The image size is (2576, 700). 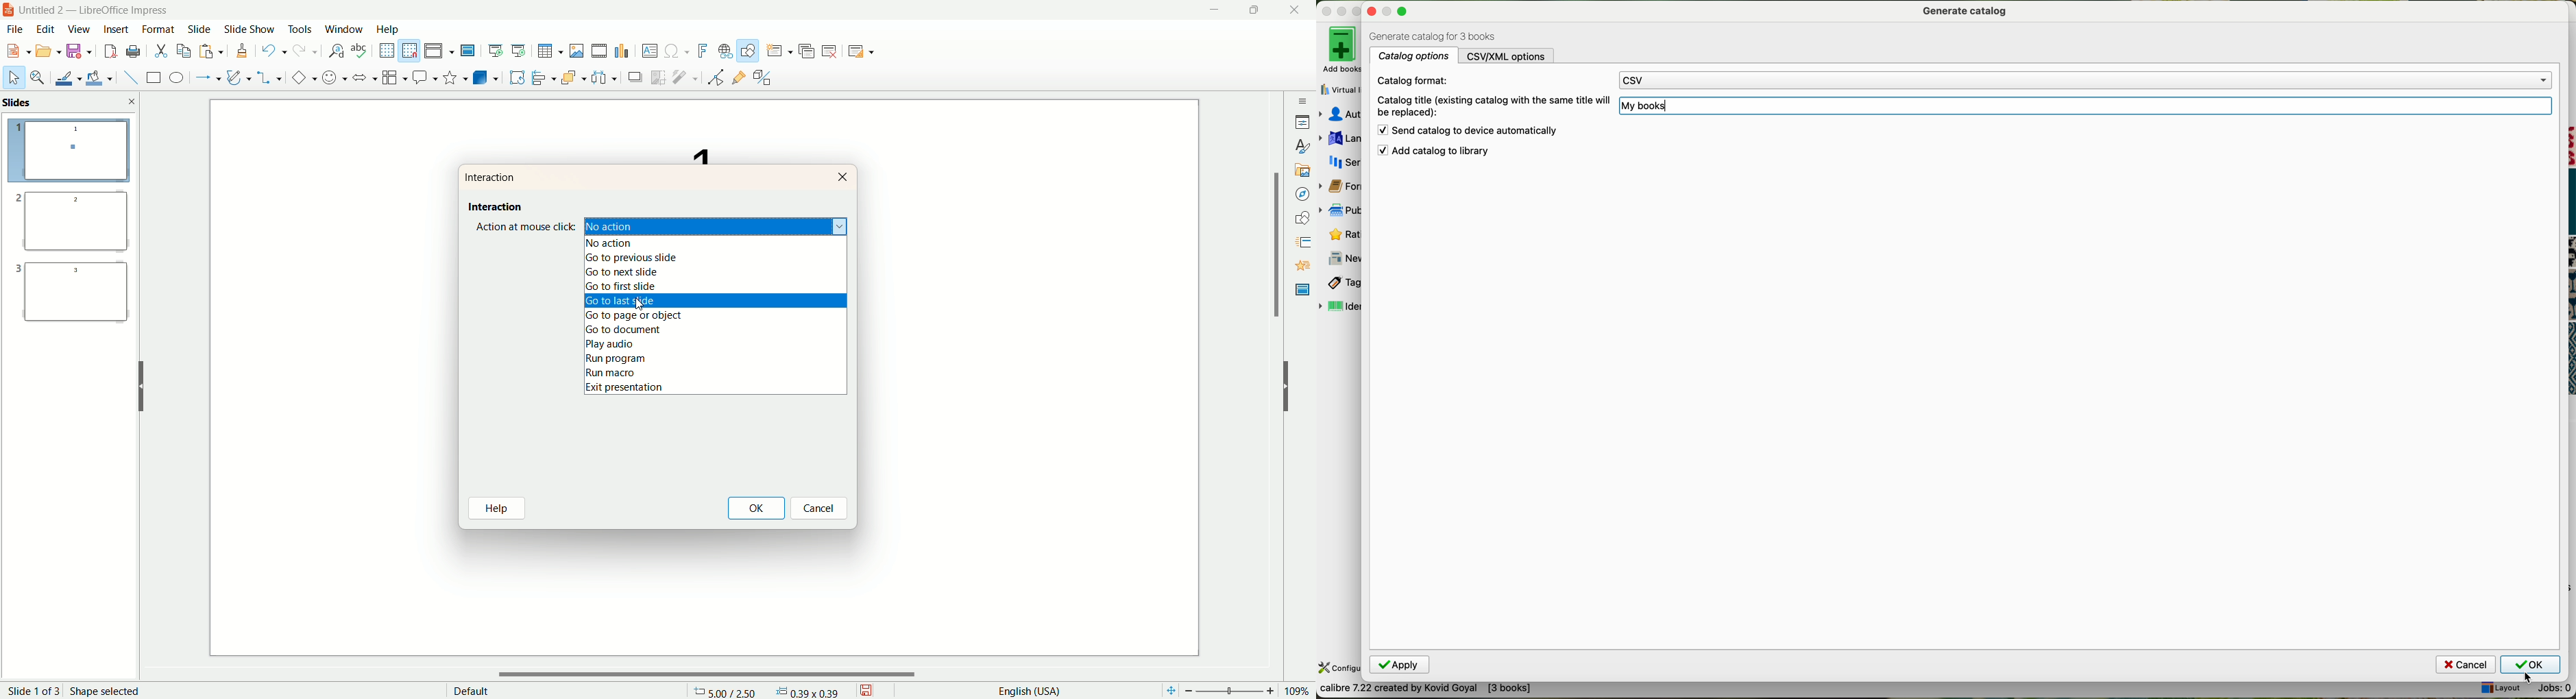 What do you see at coordinates (470, 689) in the screenshot?
I see `default` at bounding box center [470, 689].